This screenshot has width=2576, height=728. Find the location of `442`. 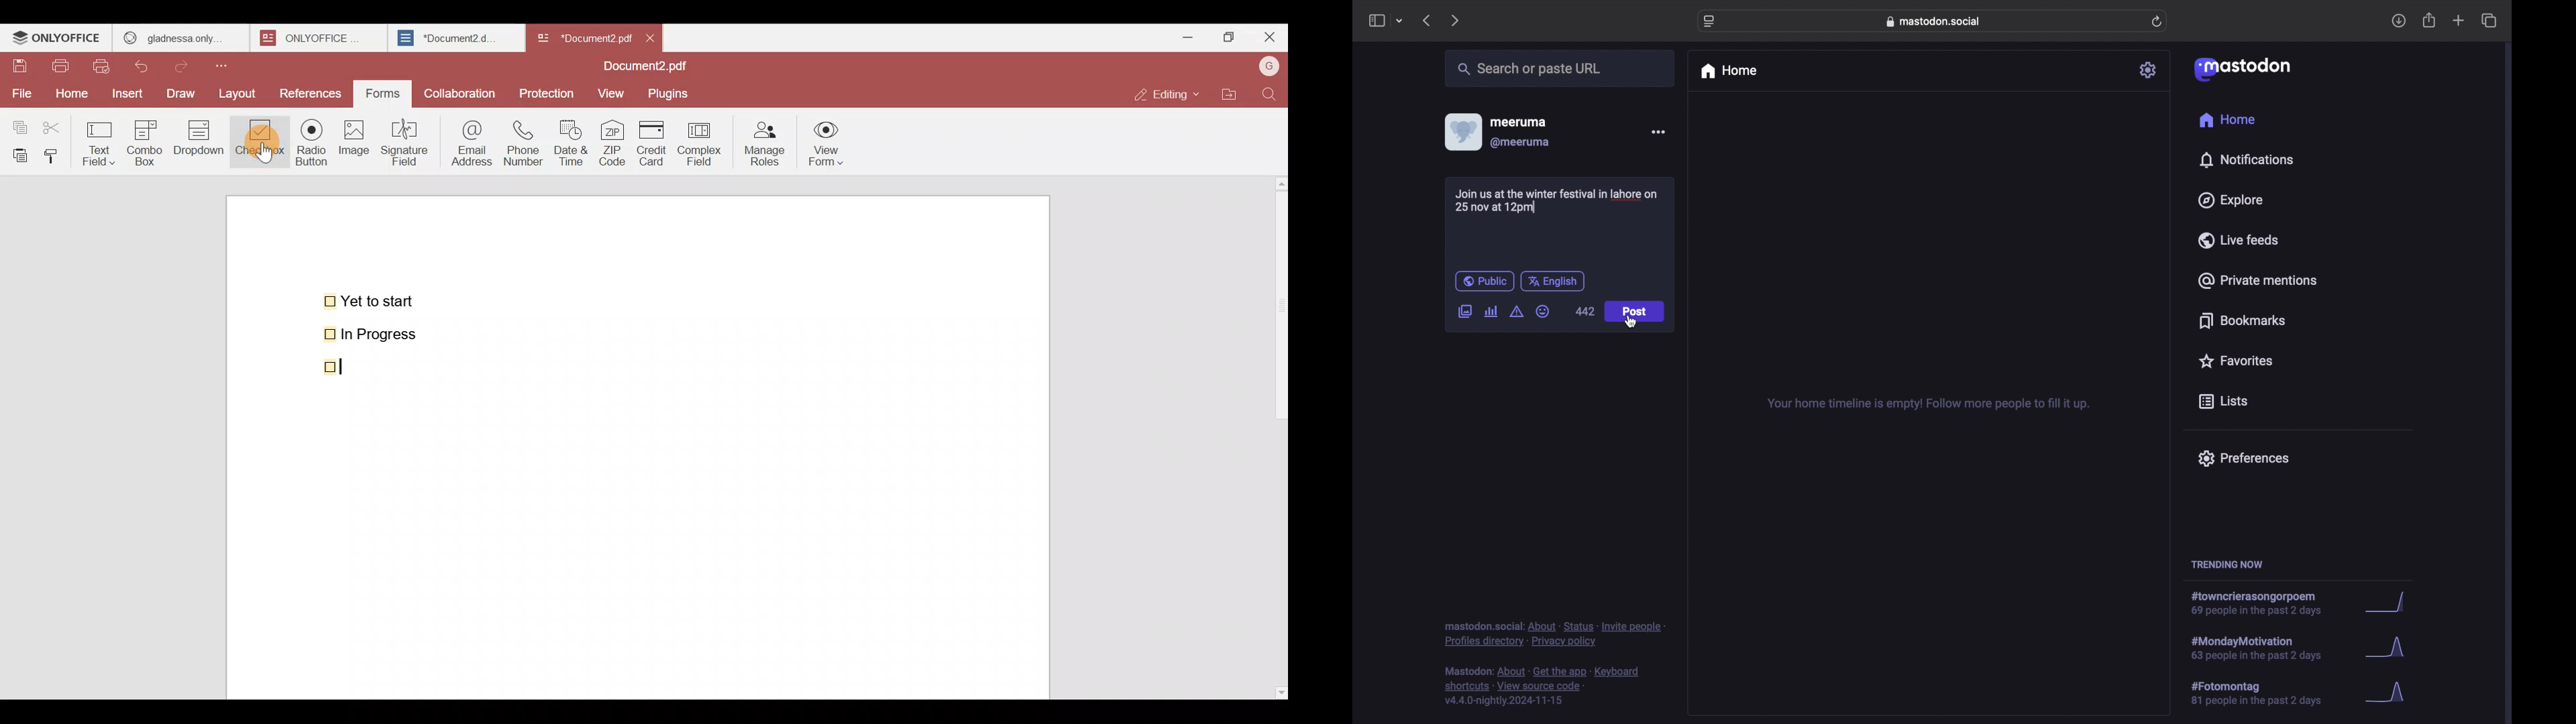

442 is located at coordinates (1585, 311).